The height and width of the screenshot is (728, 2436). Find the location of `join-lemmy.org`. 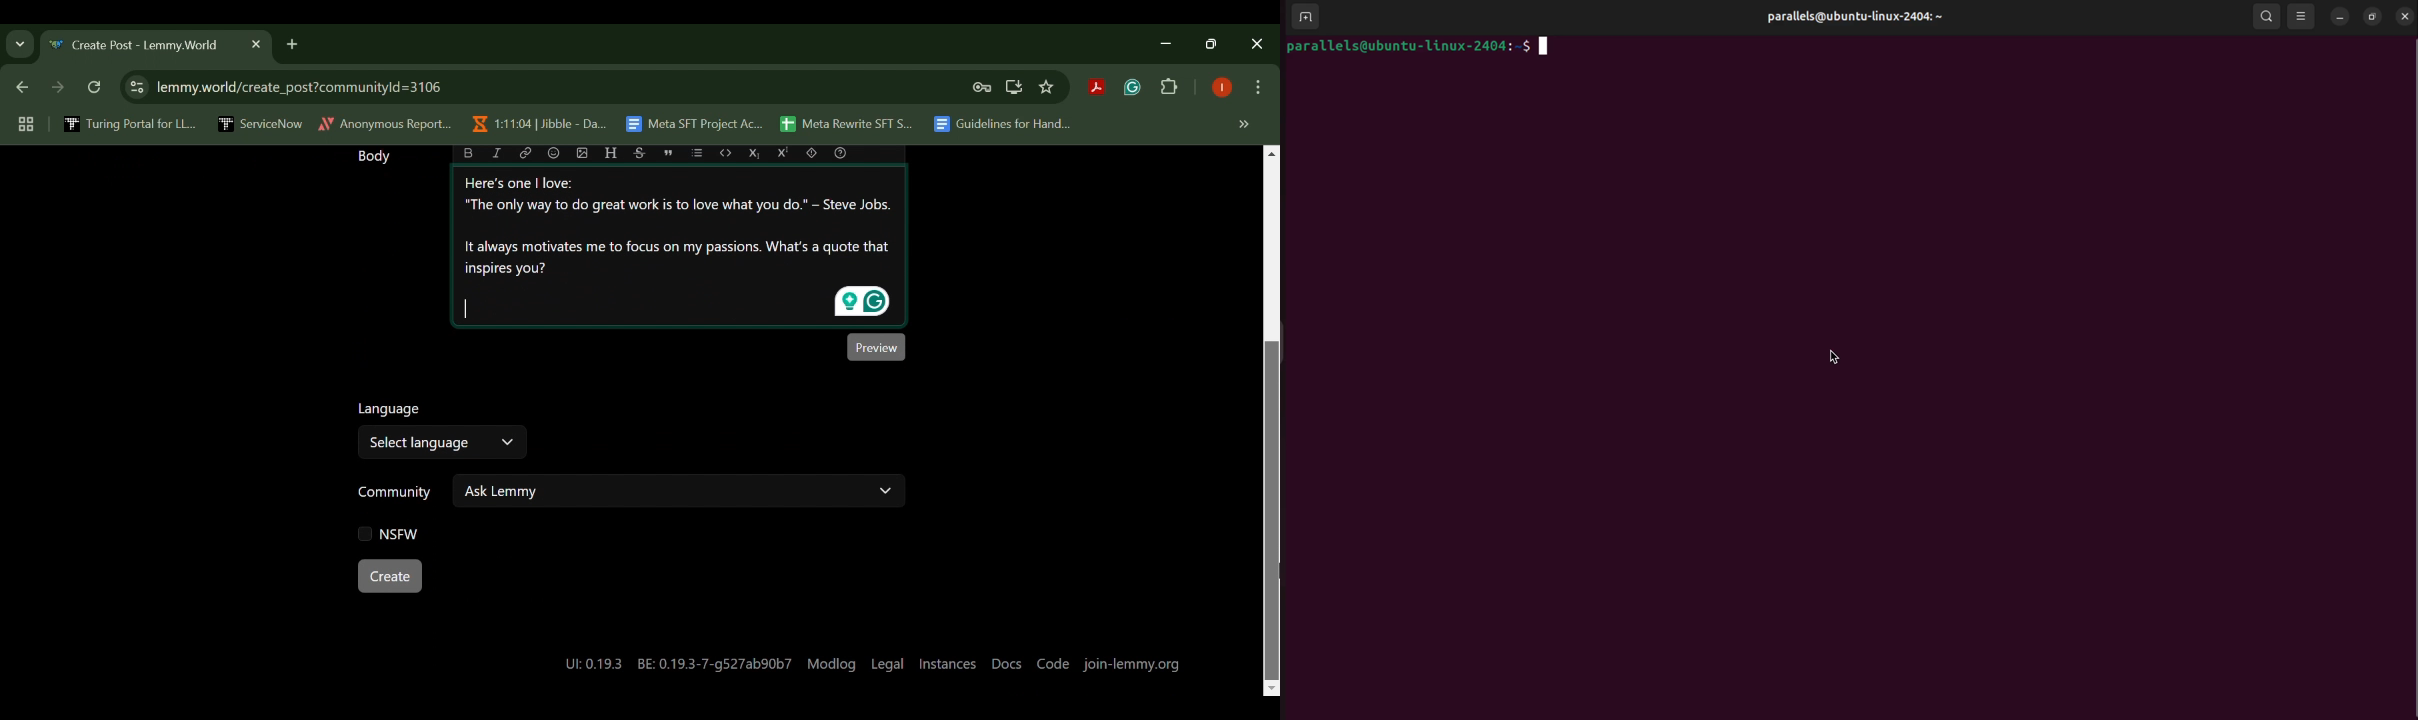

join-lemmy.org is located at coordinates (1132, 663).